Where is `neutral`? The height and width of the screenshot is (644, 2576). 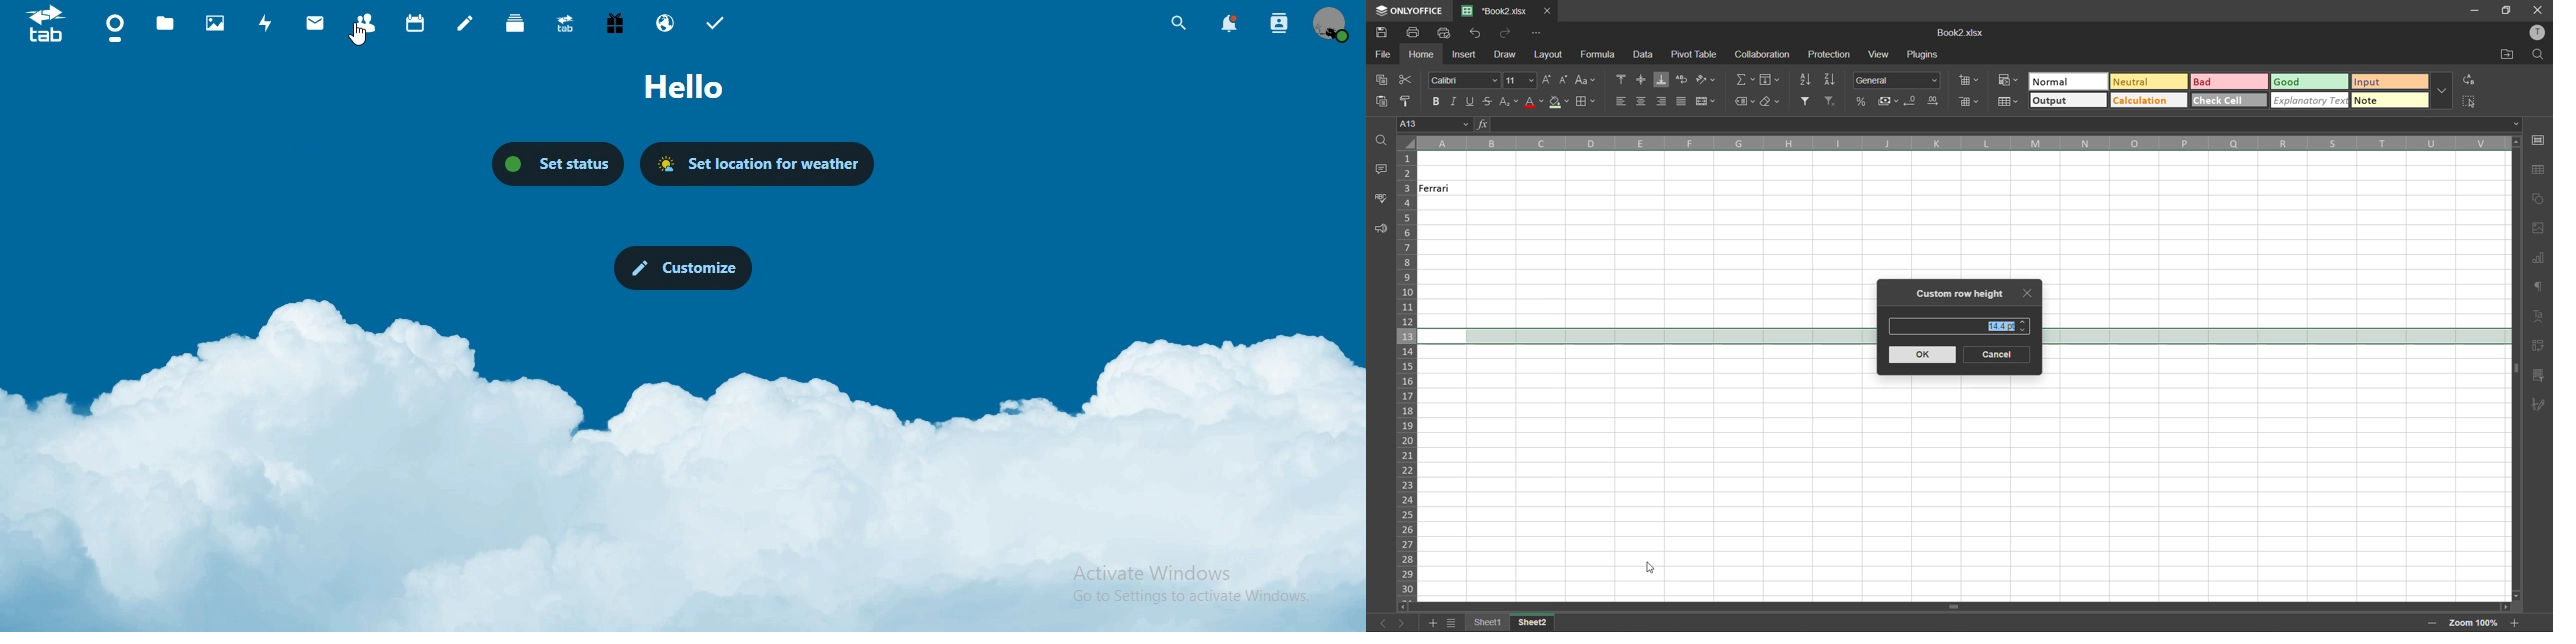 neutral is located at coordinates (2152, 82).